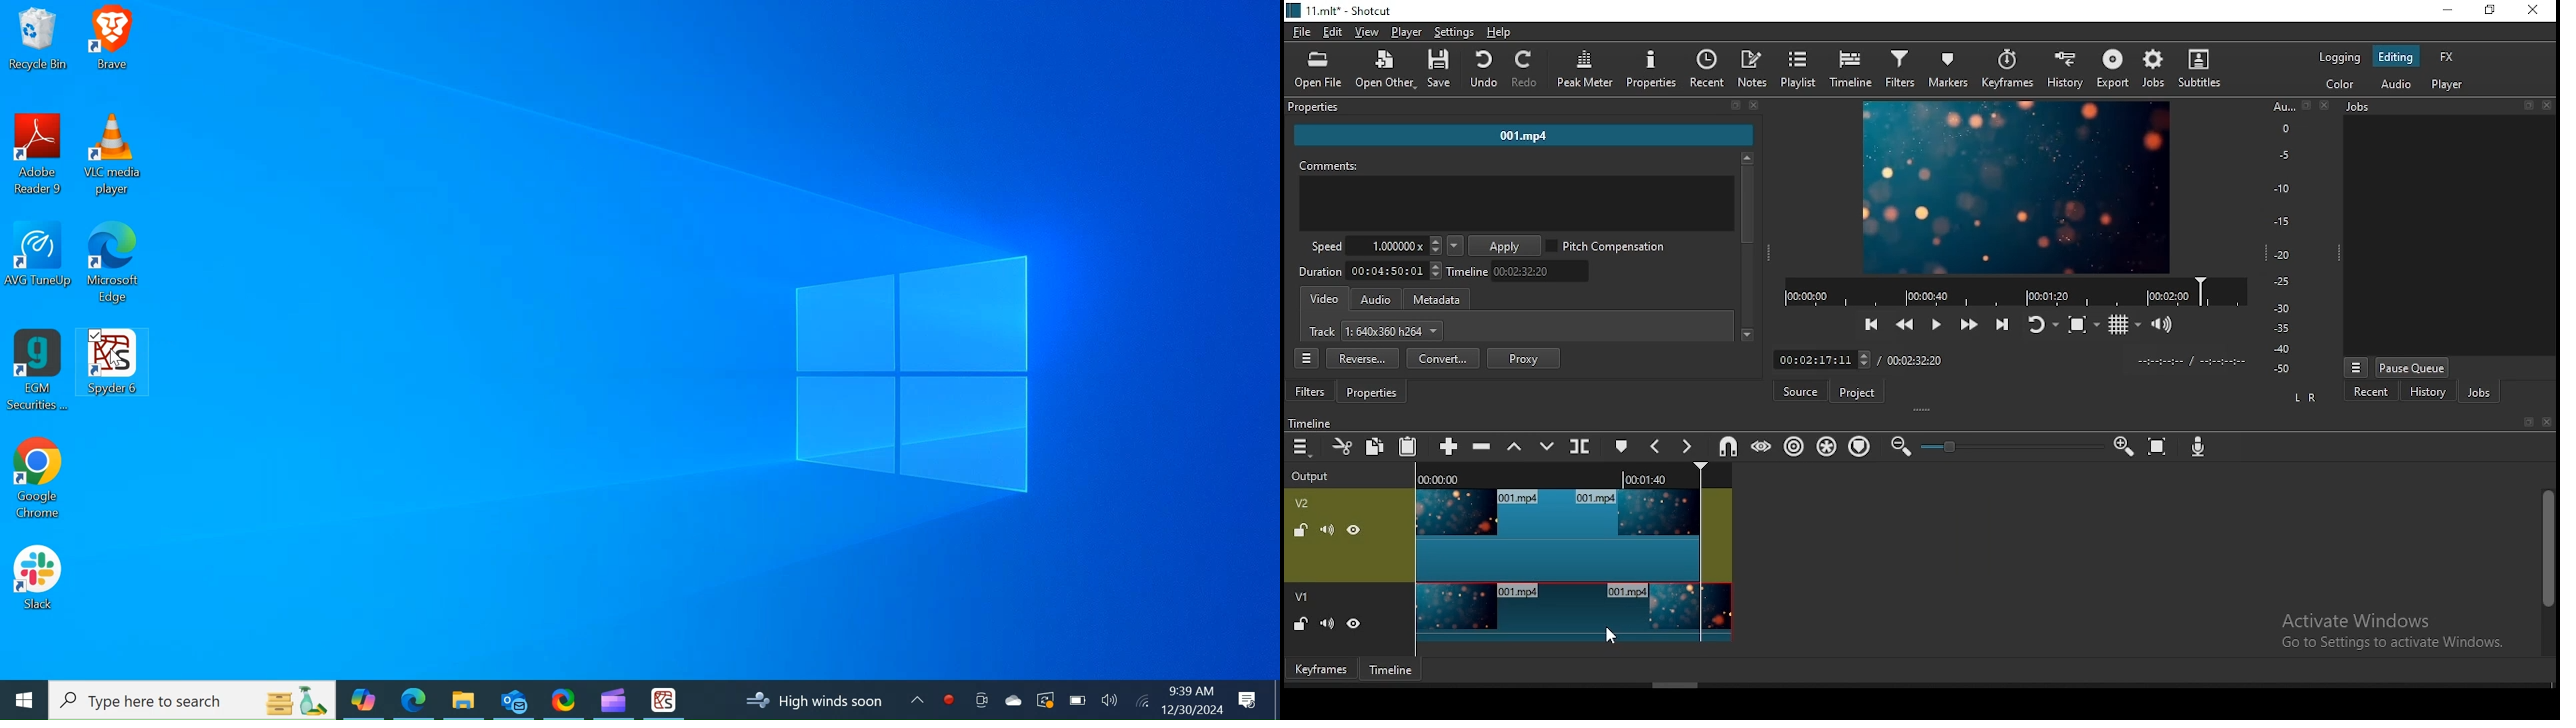 Image resolution: width=2576 pixels, height=728 pixels. Describe the element at coordinates (1850, 70) in the screenshot. I see `timeline` at that location.